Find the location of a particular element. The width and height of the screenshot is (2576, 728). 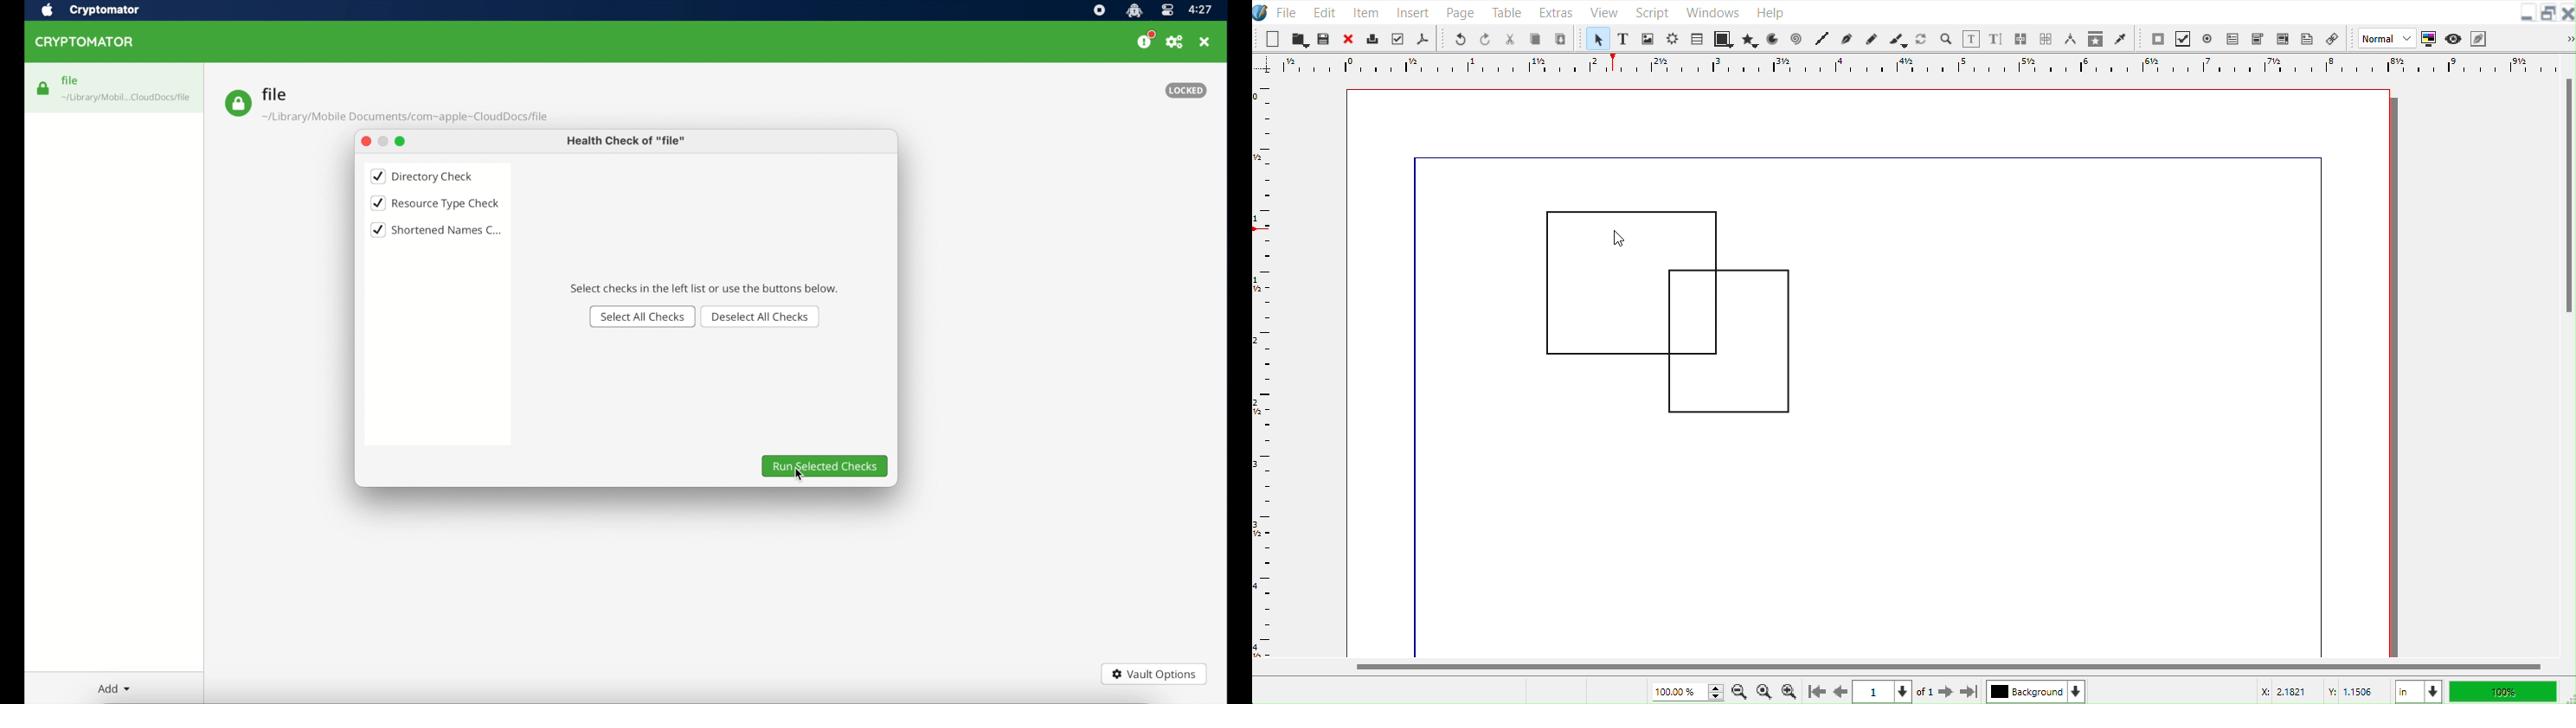

Horizontal Scroll bar is located at coordinates (1913, 667).